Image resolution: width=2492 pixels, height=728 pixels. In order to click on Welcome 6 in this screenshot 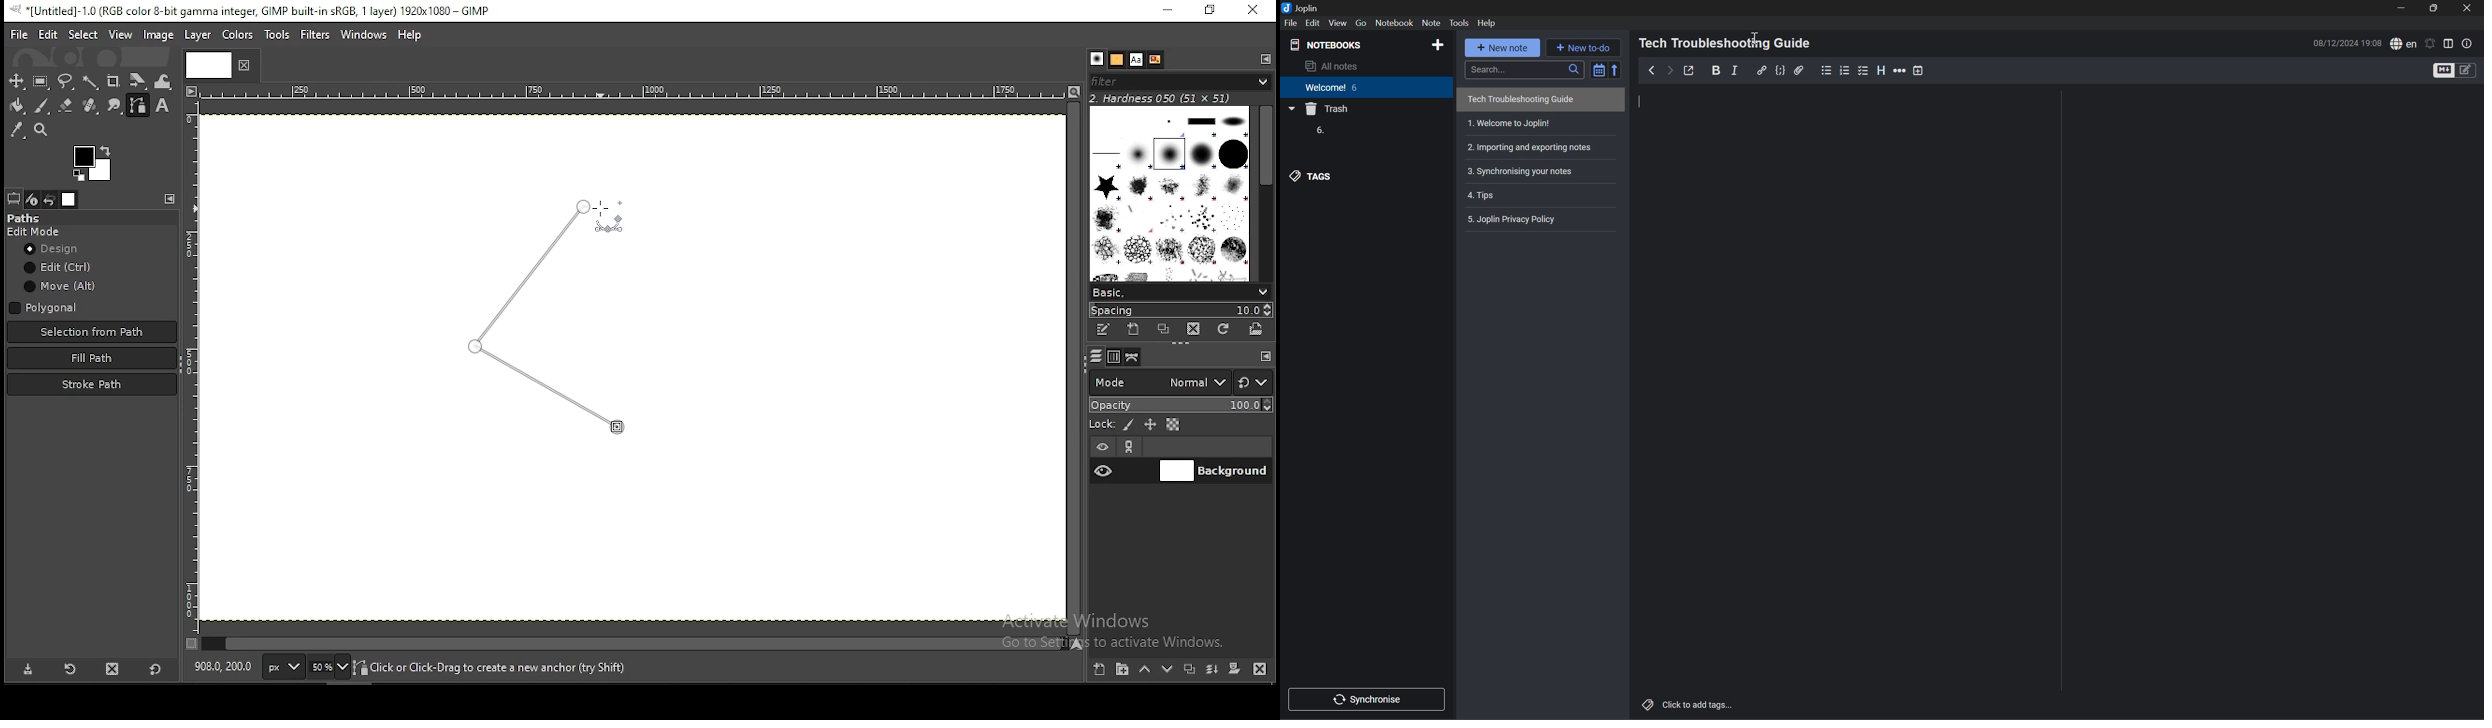, I will do `click(1333, 90)`.